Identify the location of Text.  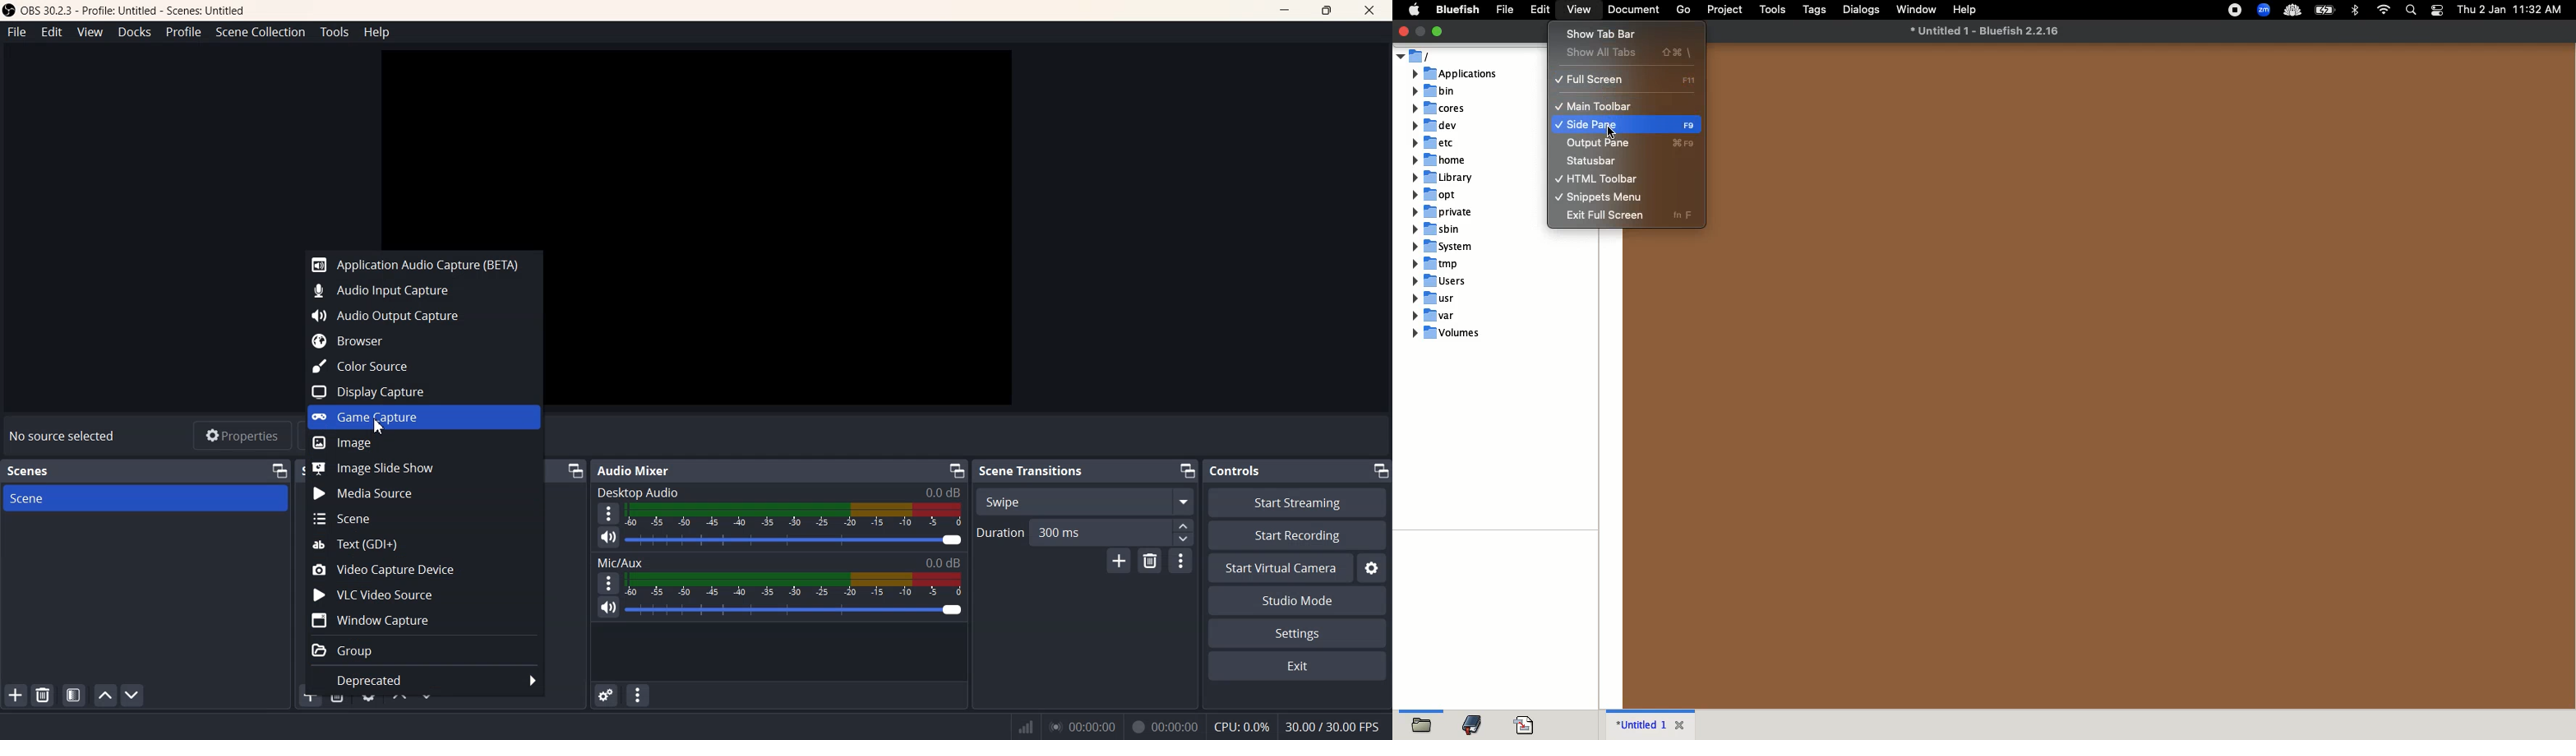
(423, 545).